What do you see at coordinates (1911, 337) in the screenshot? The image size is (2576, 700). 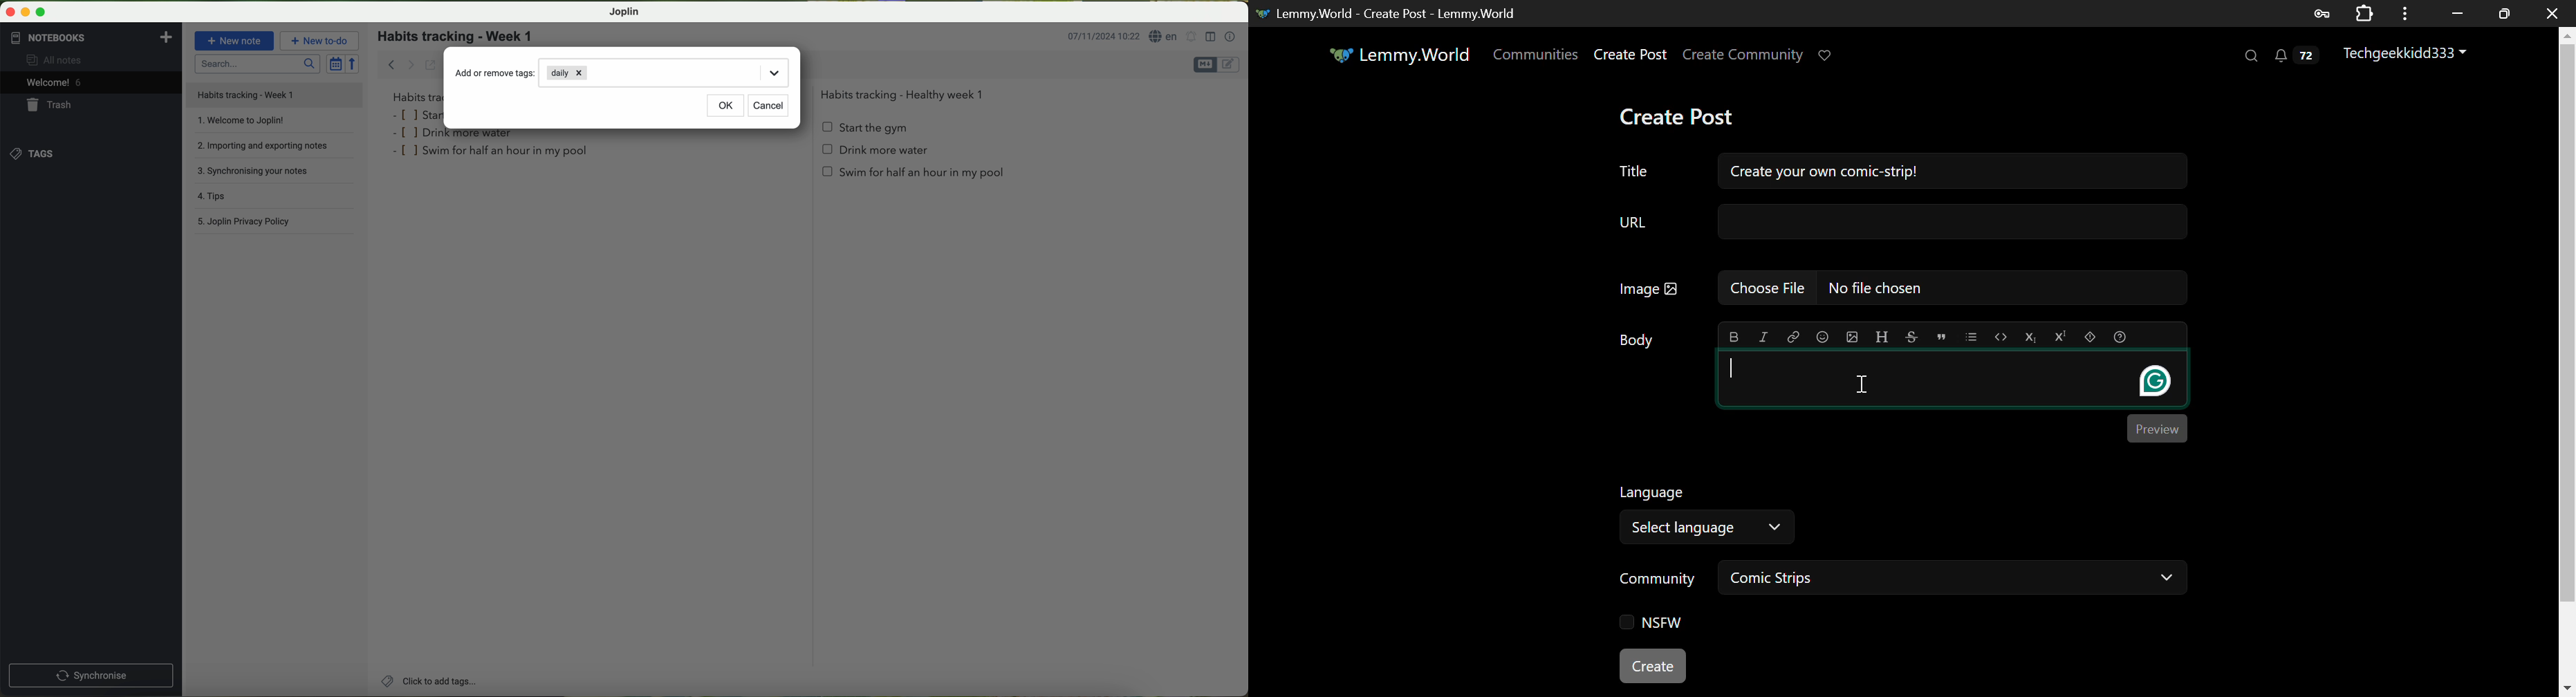 I see `Strikethrough` at bounding box center [1911, 337].